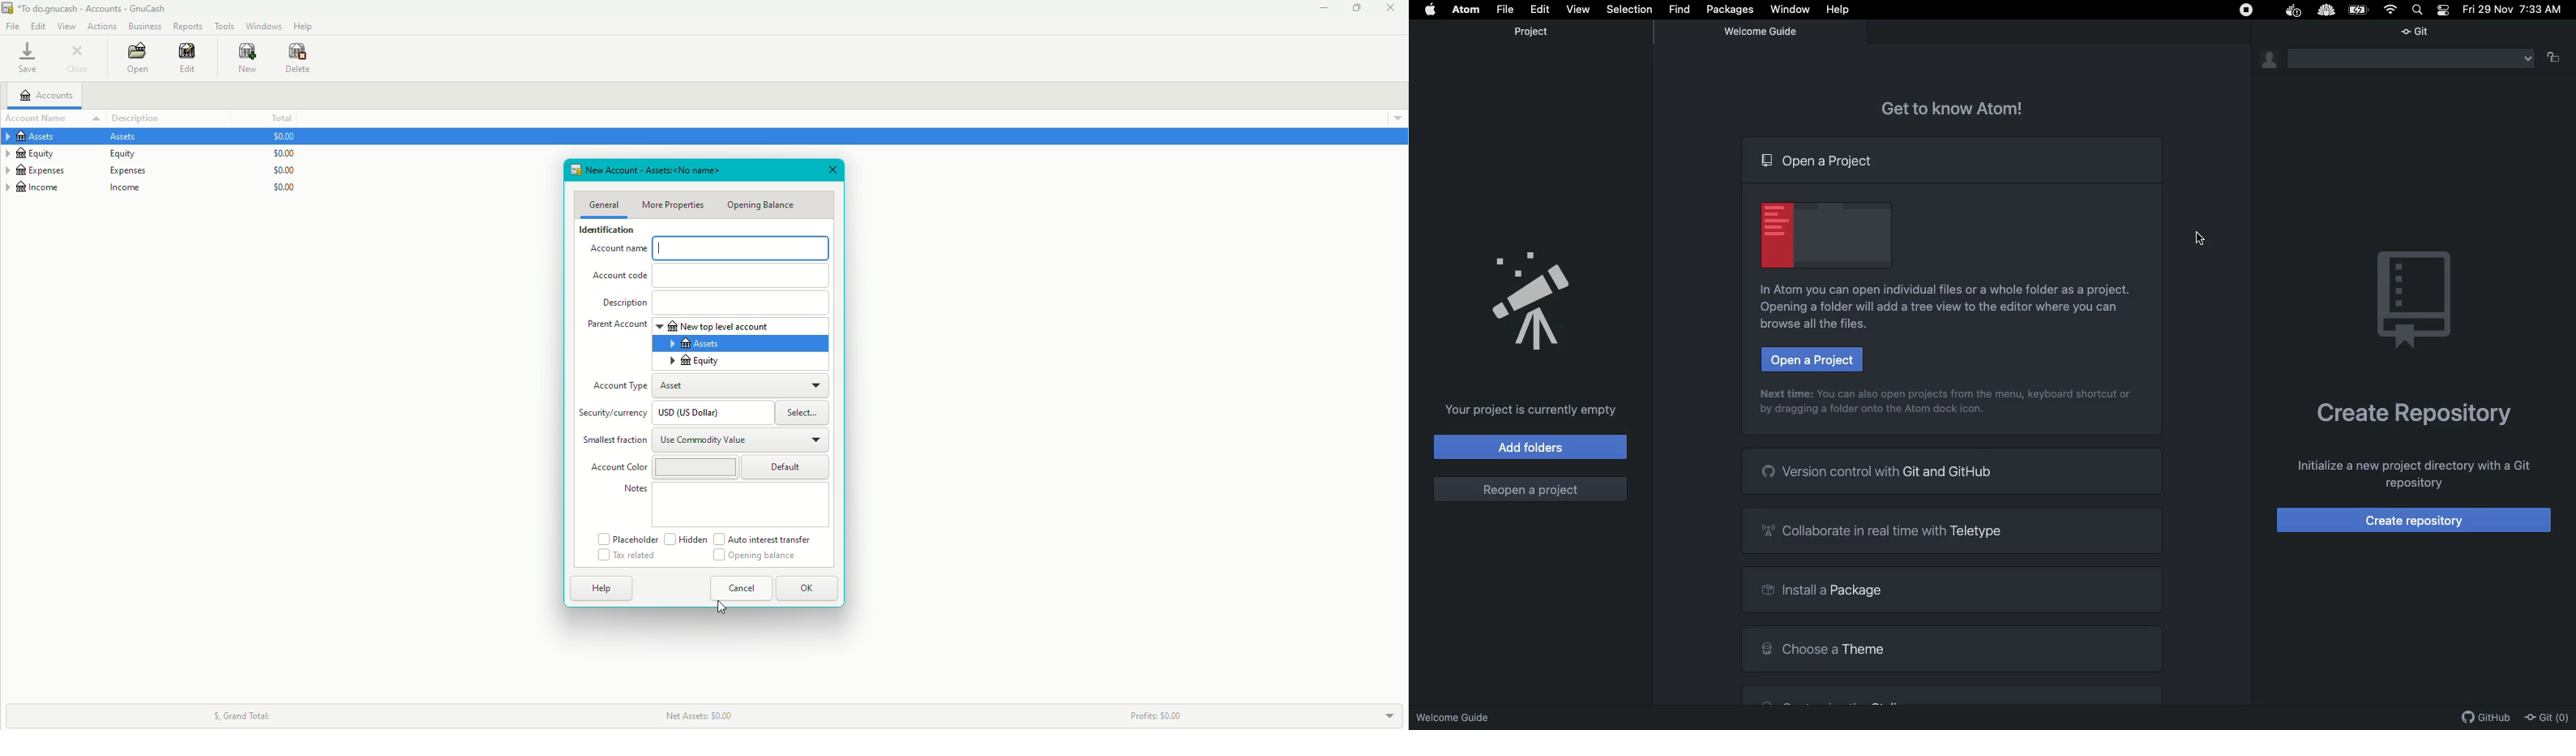 This screenshot has width=2576, height=756. Describe the element at coordinates (834, 170) in the screenshot. I see `Close` at that location.